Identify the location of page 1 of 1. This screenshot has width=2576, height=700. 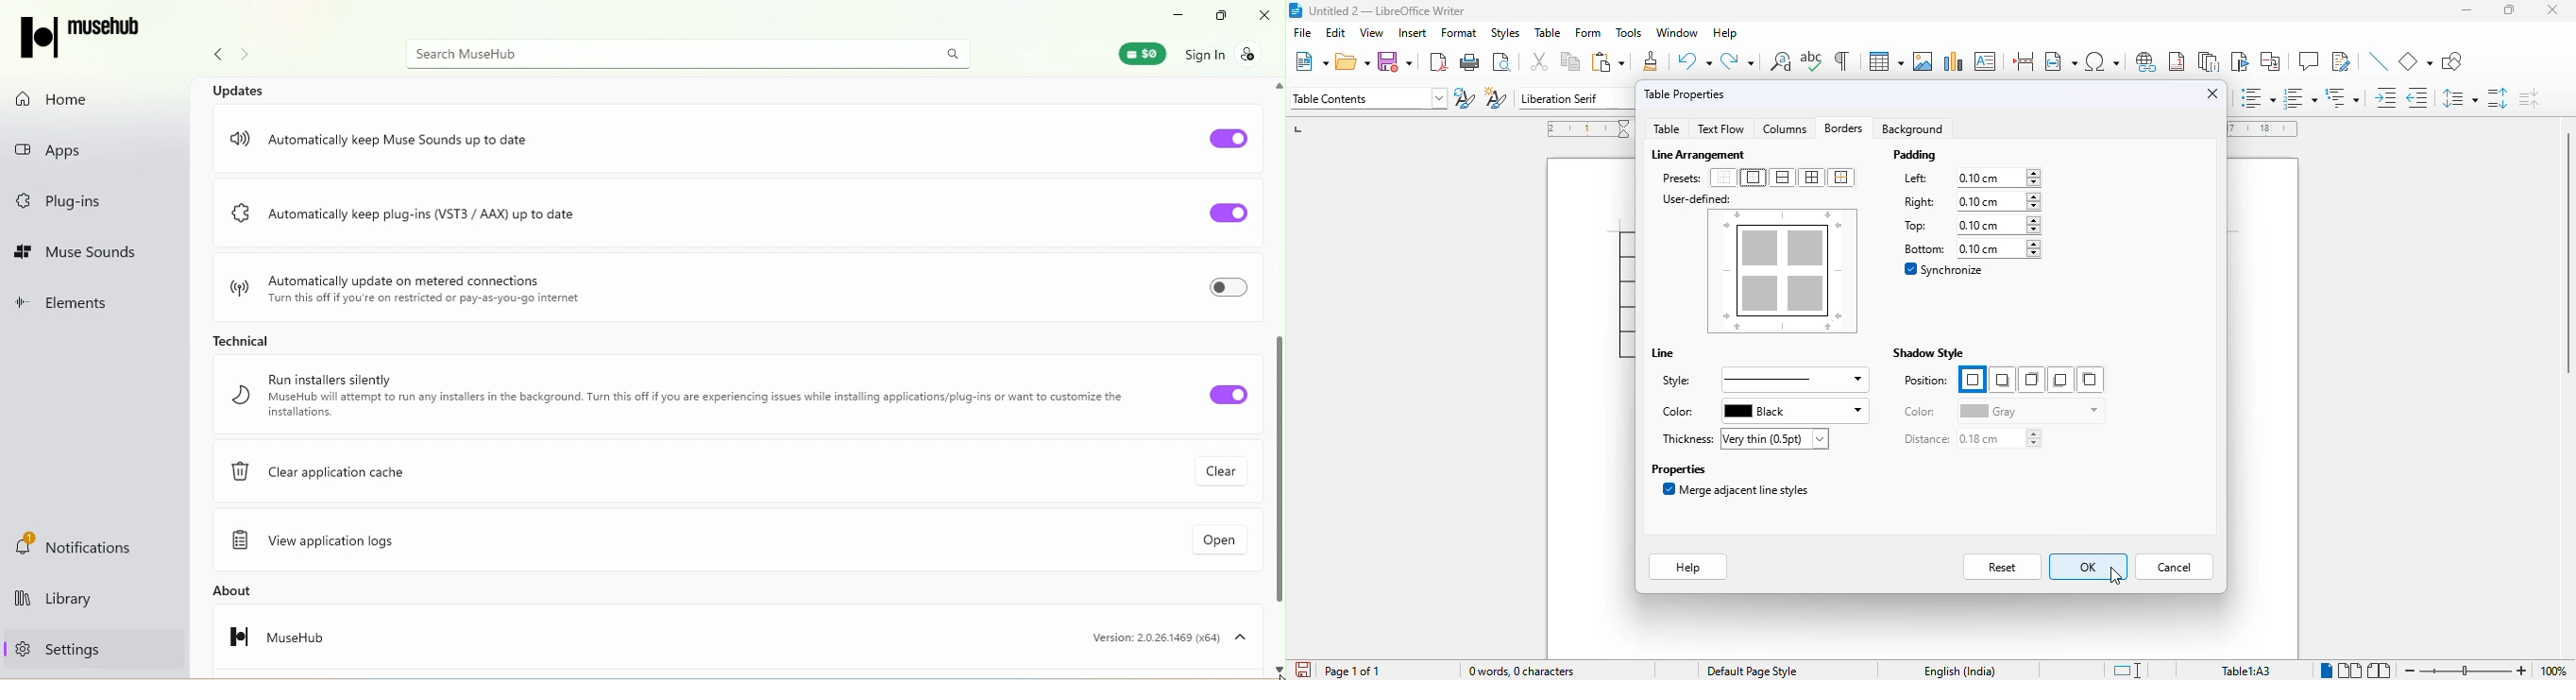
(1352, 672).